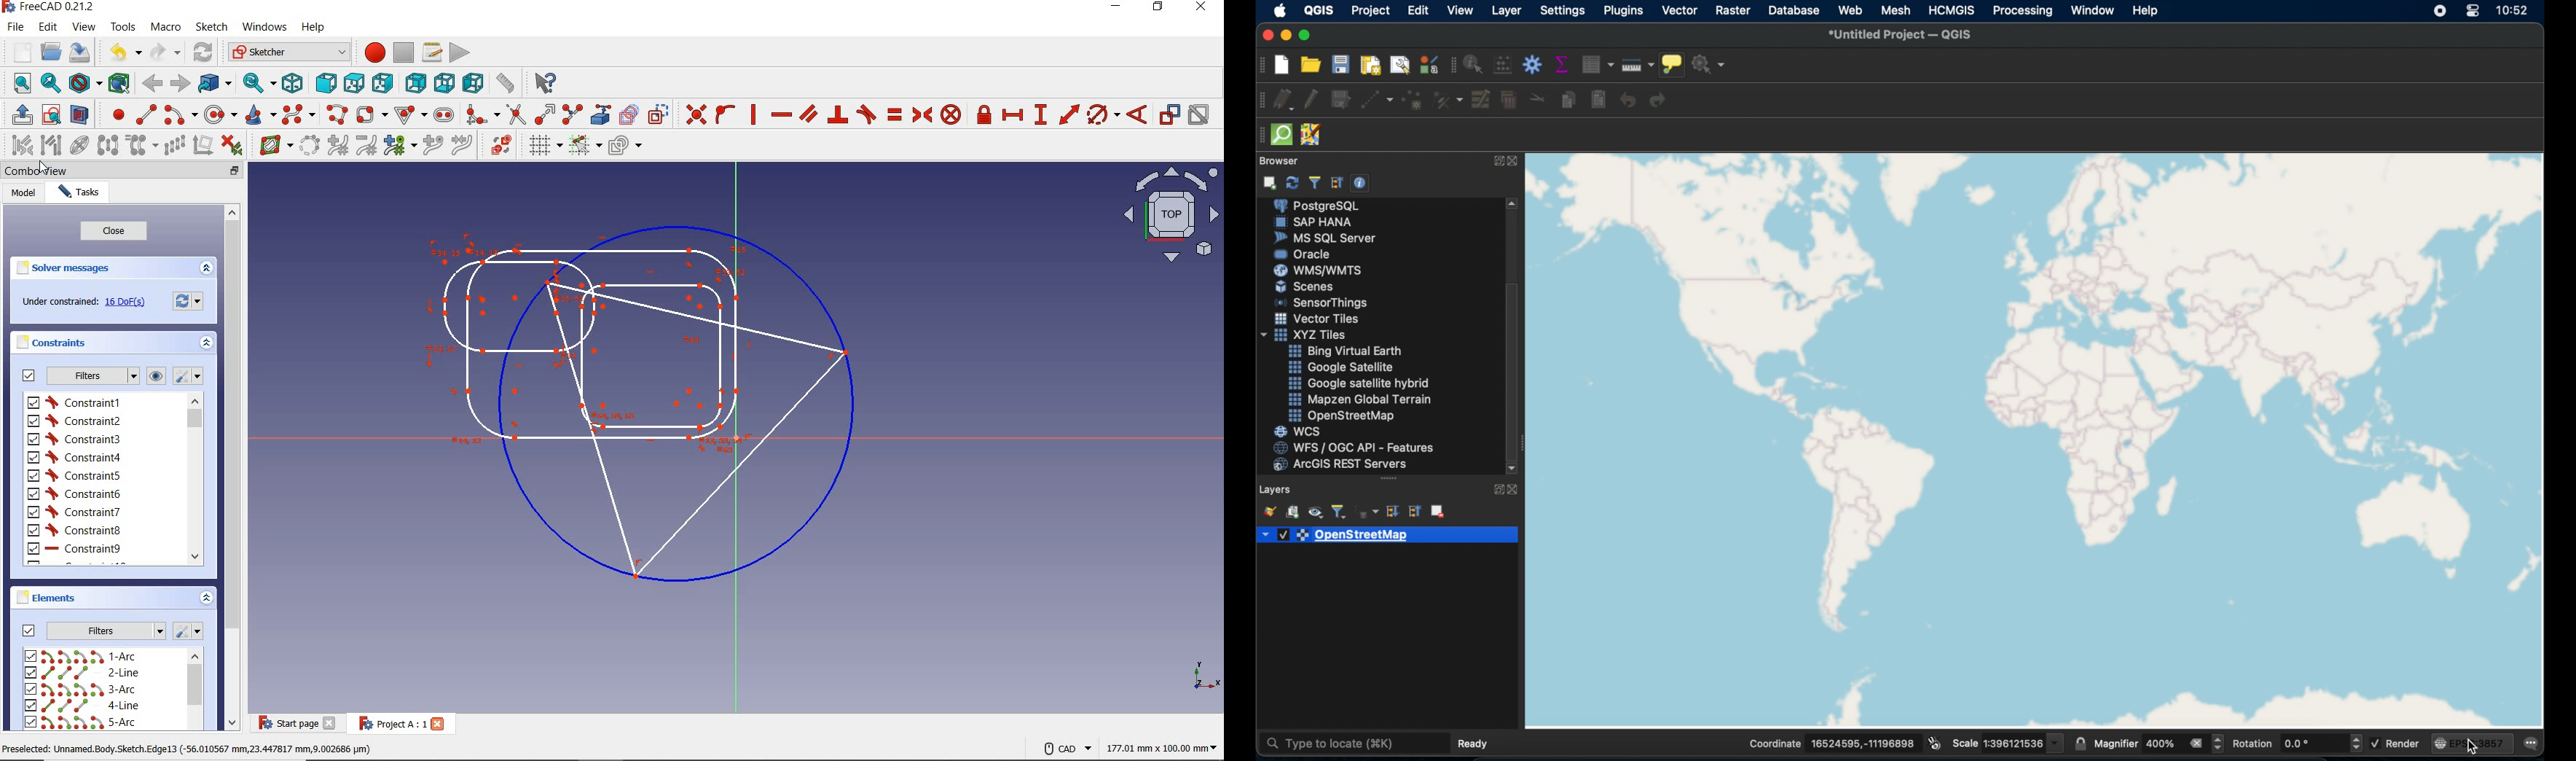 This screenshot has width=2576, height=784. Describe the element at coordinates (951, 114) in the screenshot. I see `constrain block` at that location.